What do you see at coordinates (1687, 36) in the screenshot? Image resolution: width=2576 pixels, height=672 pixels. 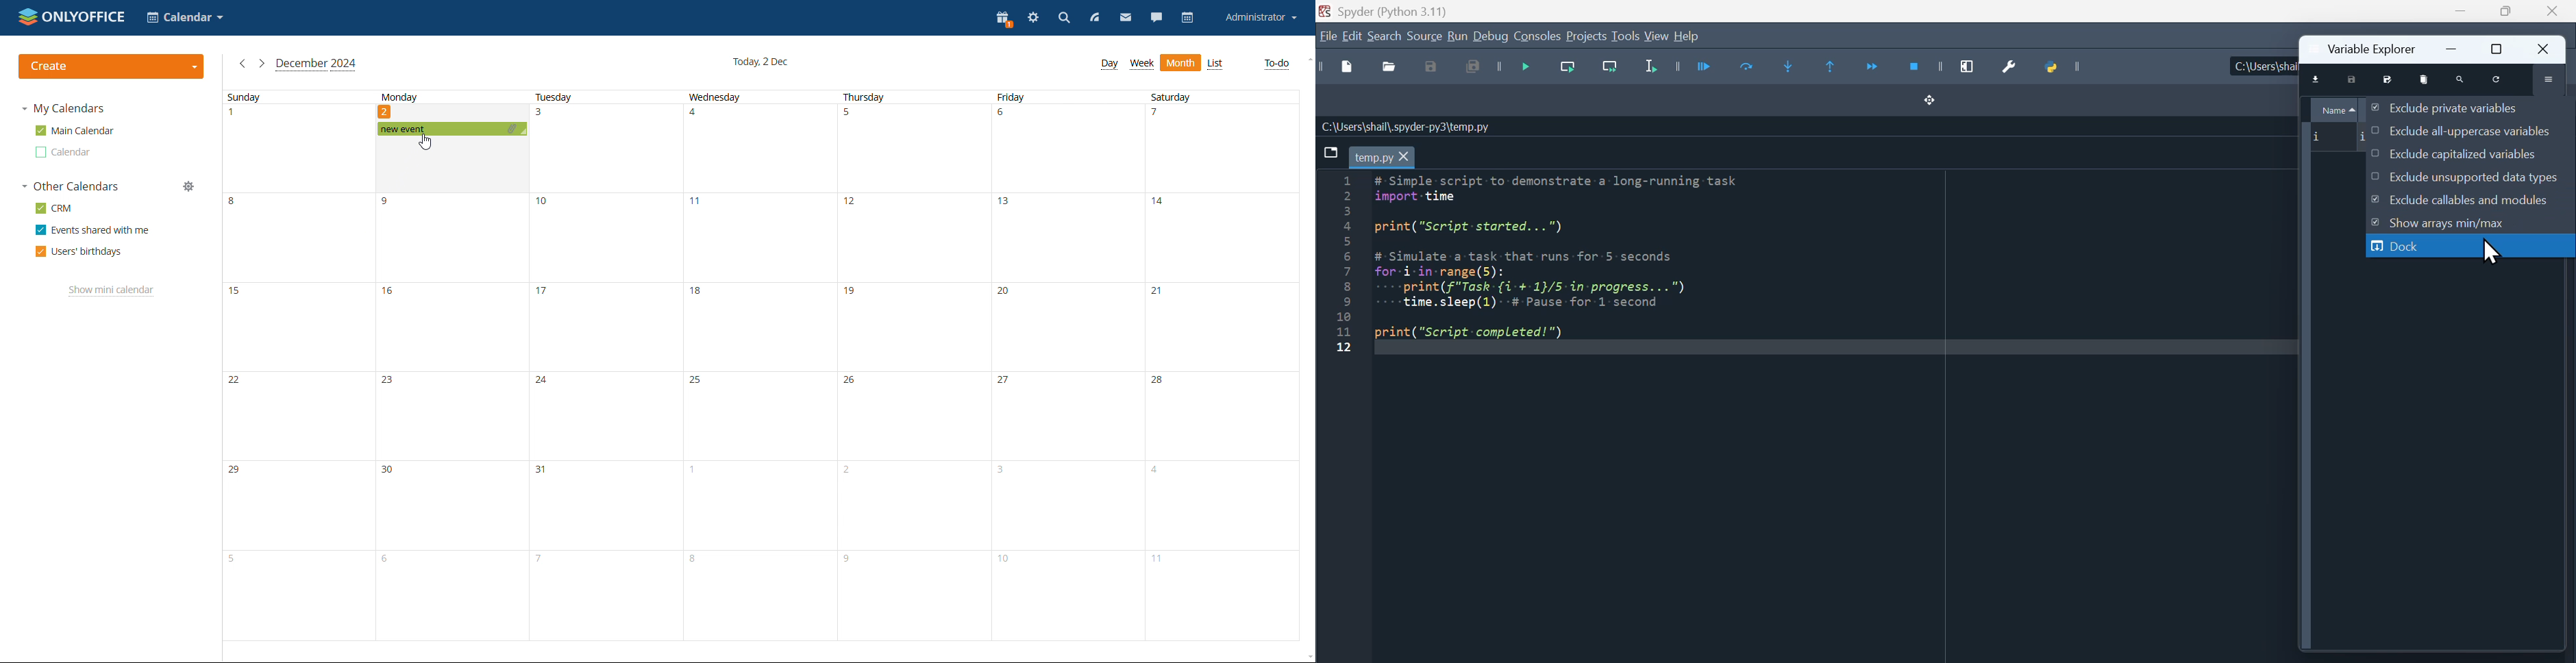 I see `help` at bounding box center [1687, 36].